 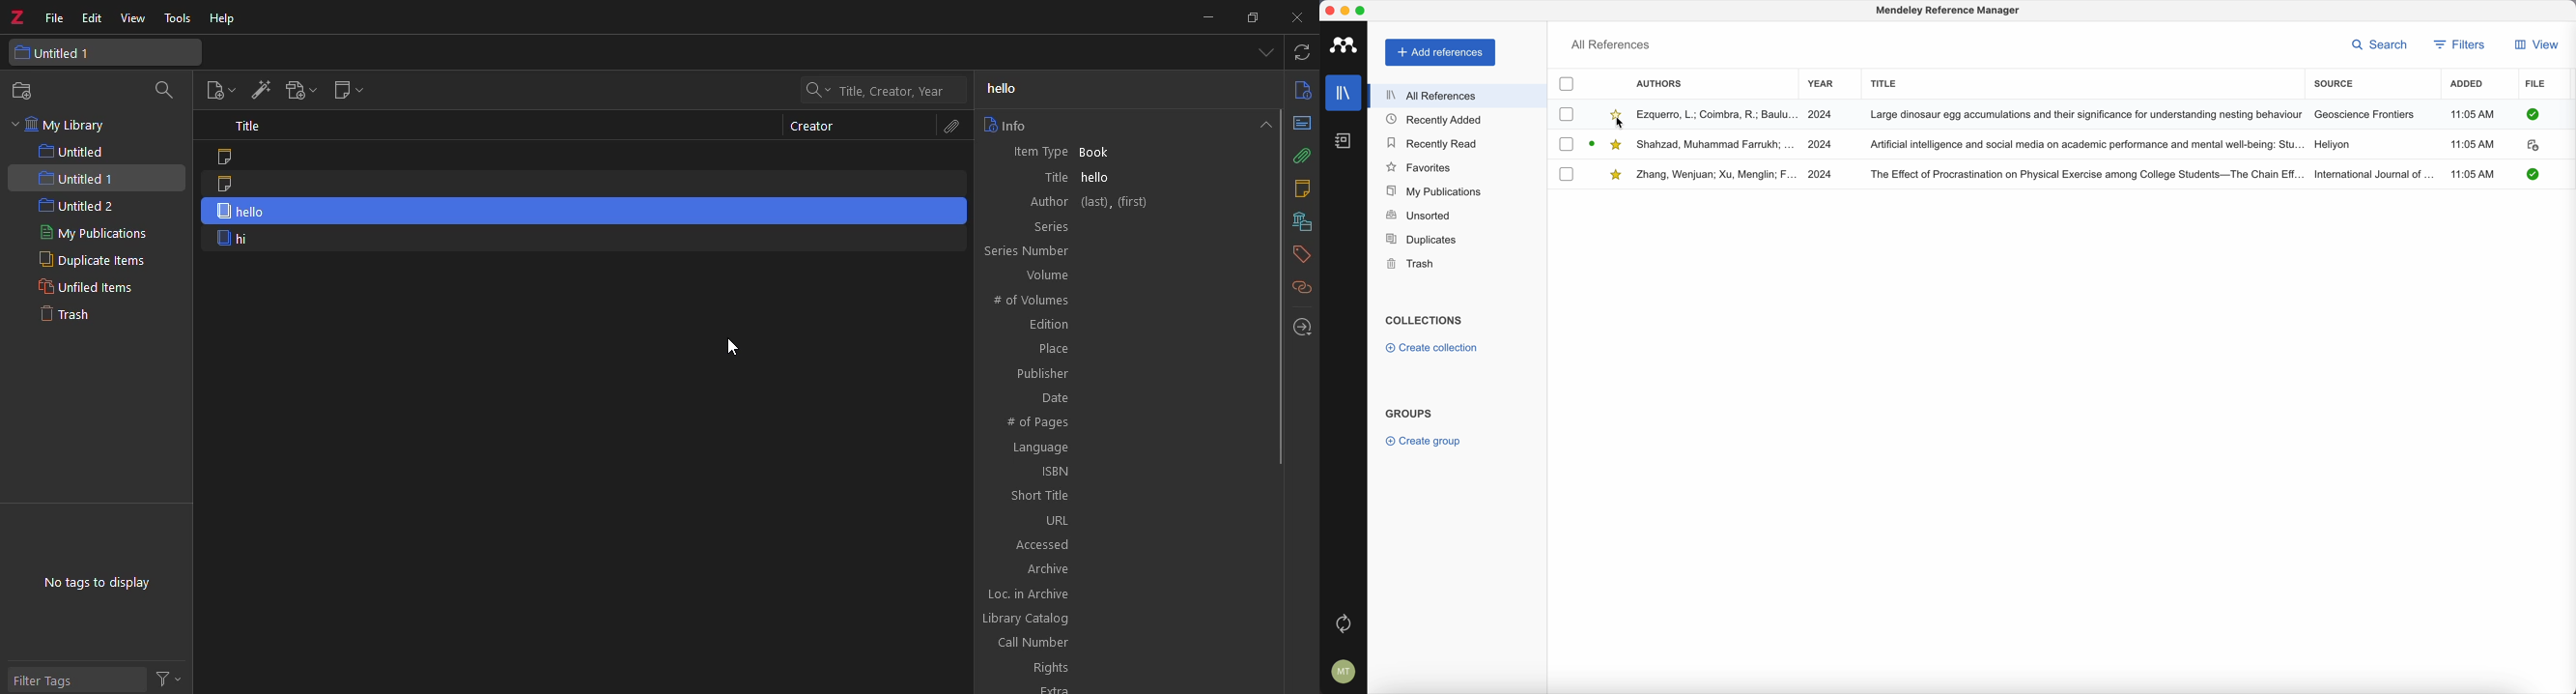 What do you see at coordinates (1434, 144) in the screenshot?
I see `recently read` at bounding box center [1434, 144].